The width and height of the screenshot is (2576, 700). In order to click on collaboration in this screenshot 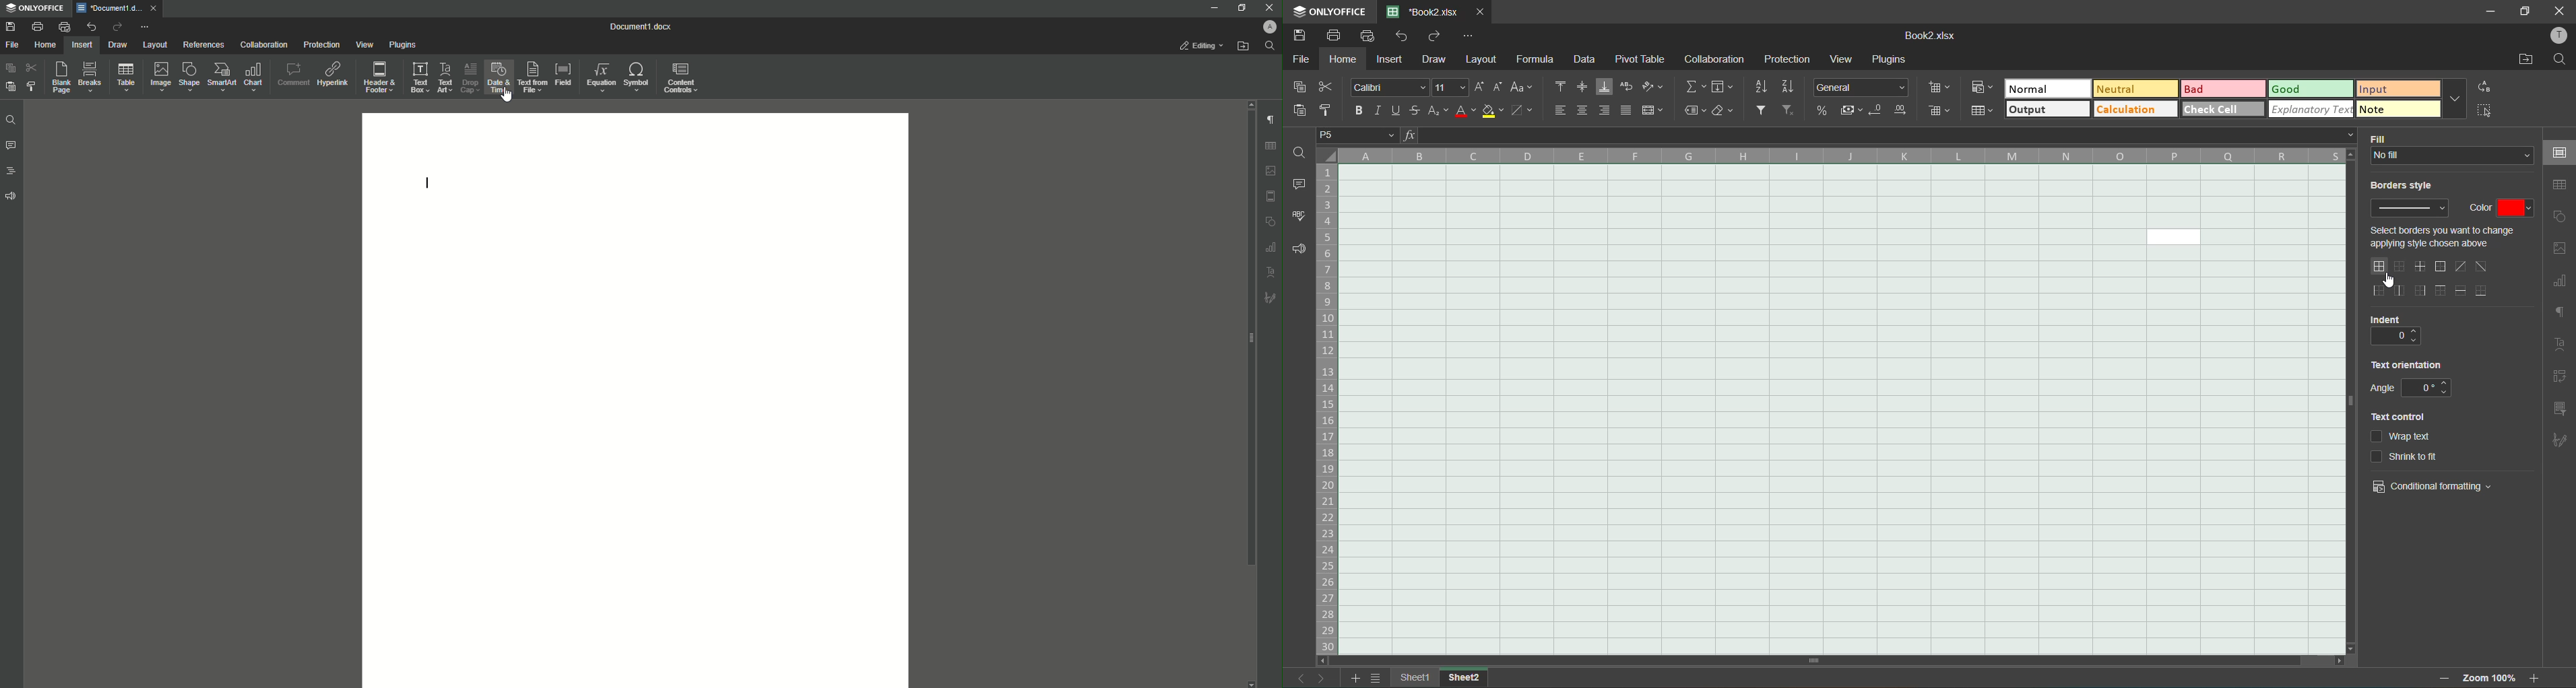, I will do `click(1712, 59)`.